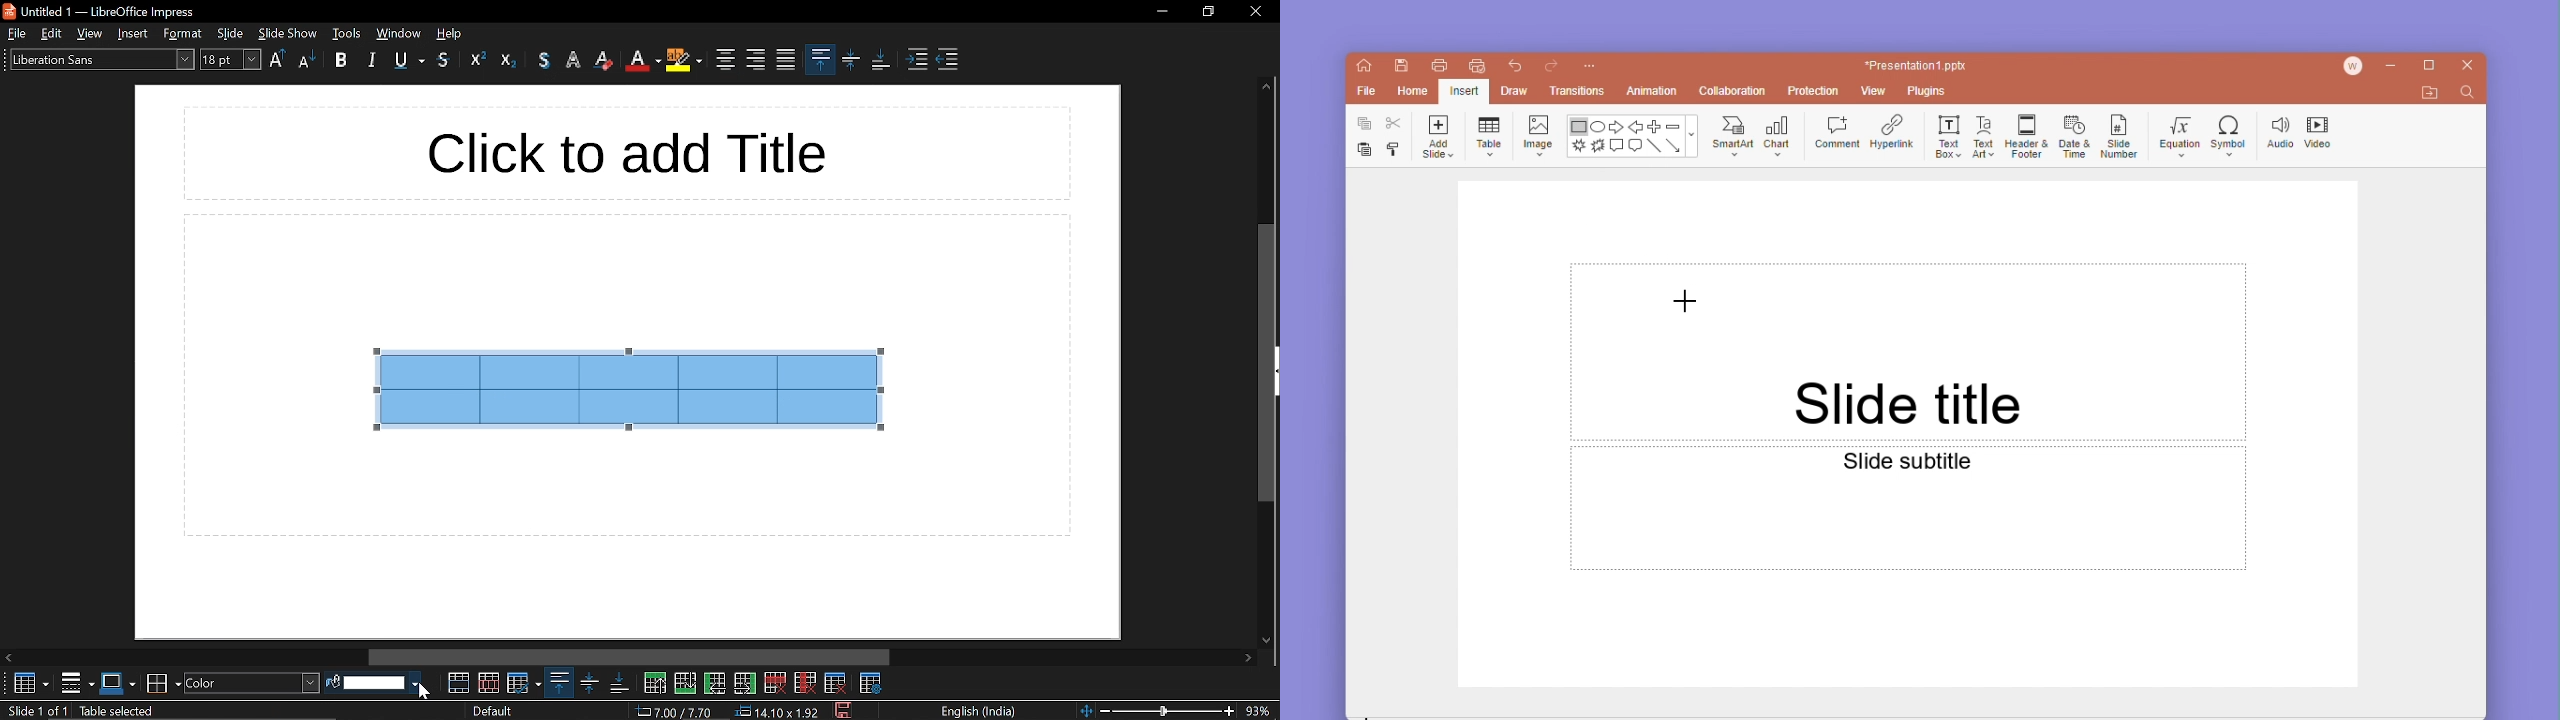 Image resolution: width=2576 pixels, height=728 pixels. I want to click on eraser, so click(509, 59).